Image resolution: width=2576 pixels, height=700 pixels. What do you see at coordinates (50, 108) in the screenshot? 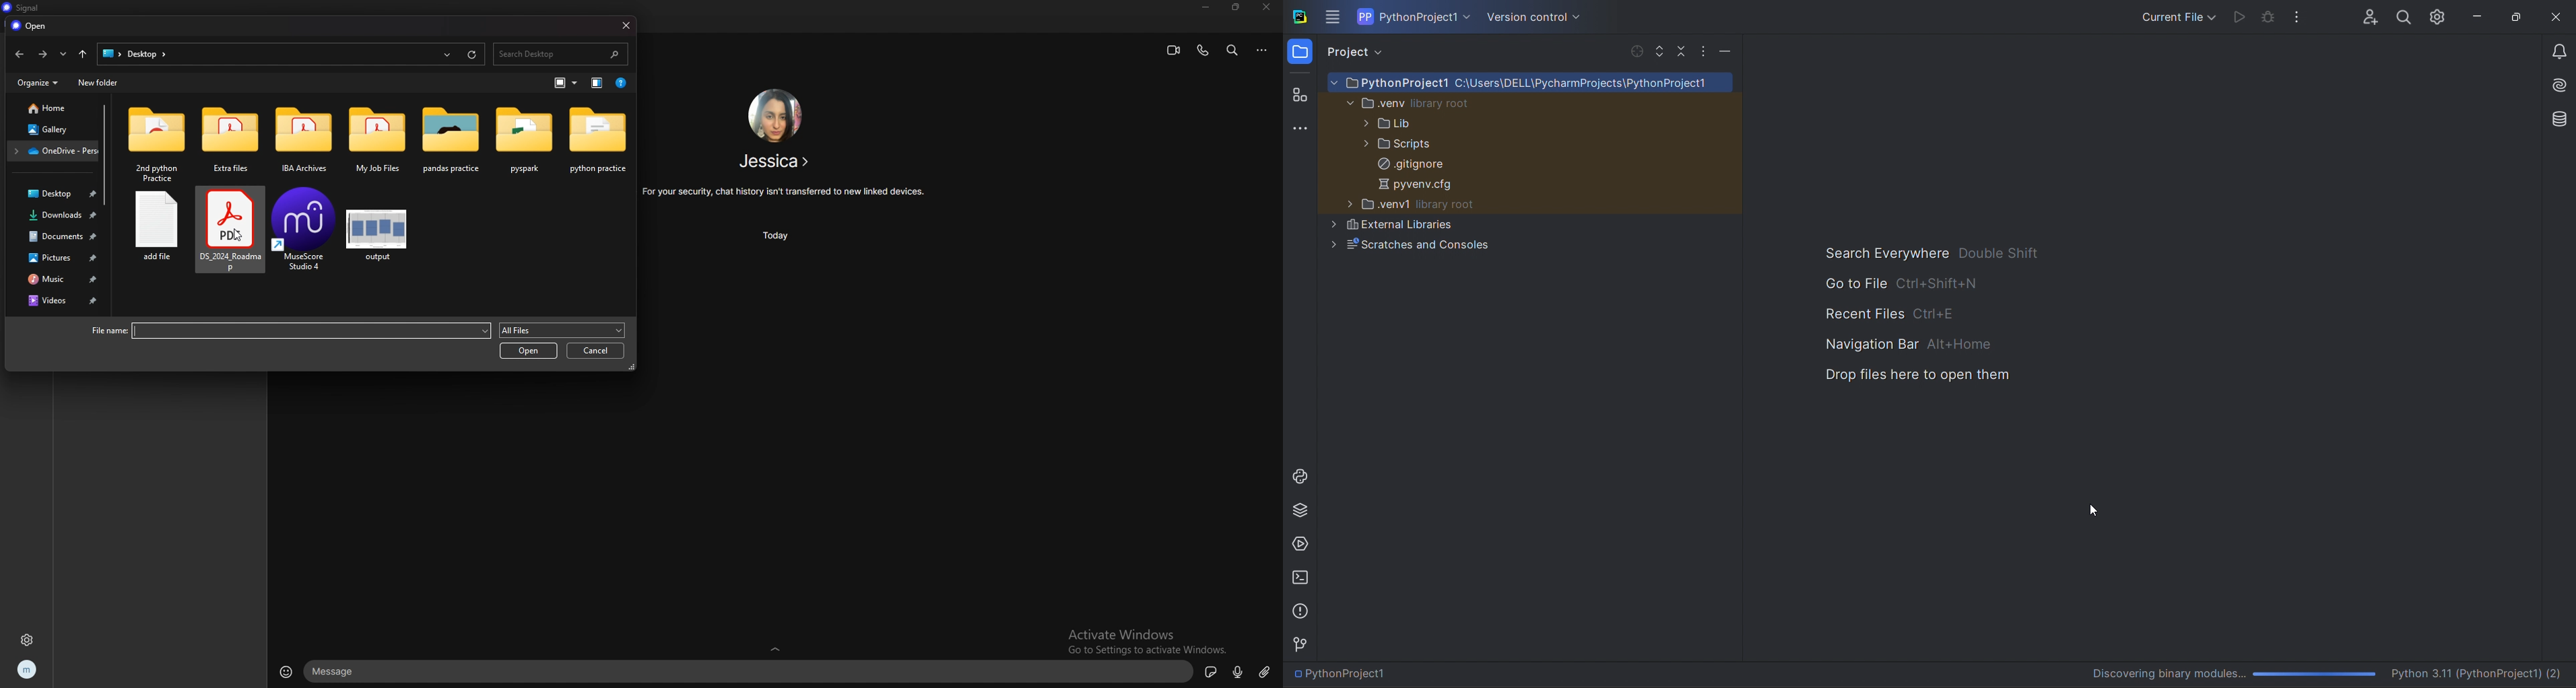
I see `home` at bounding box center [50, 108].